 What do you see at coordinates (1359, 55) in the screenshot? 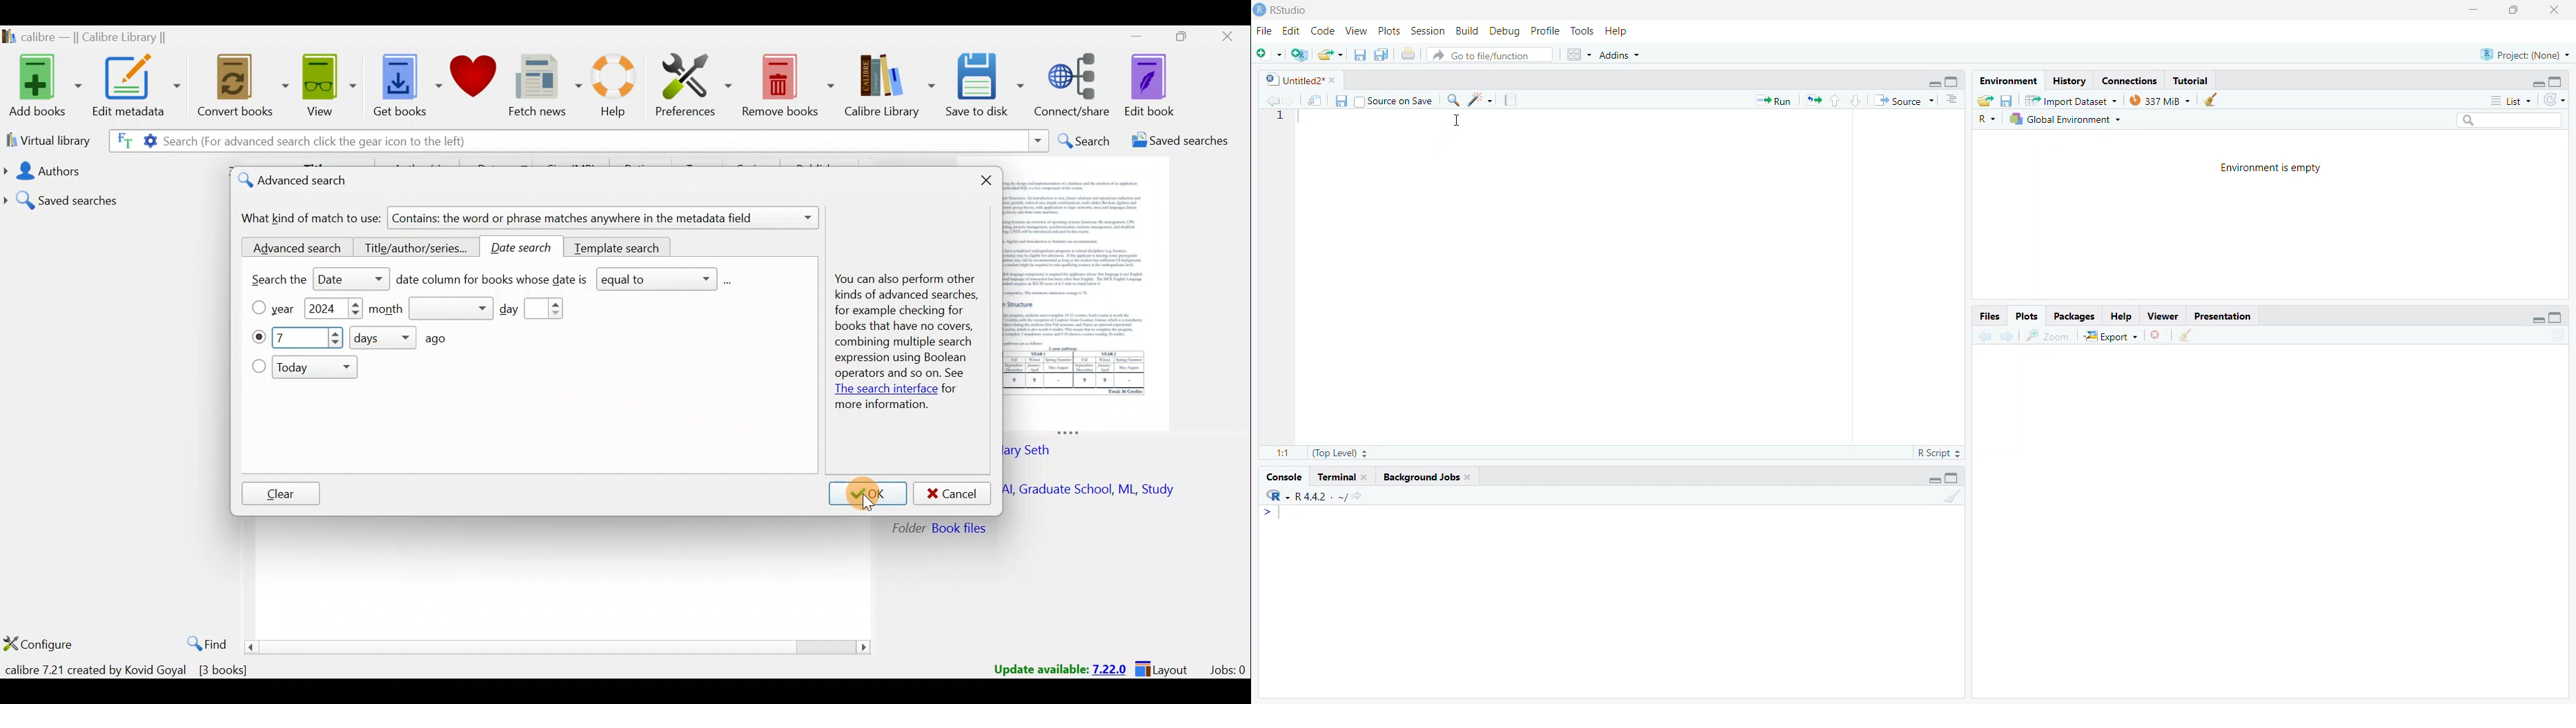
I see `save current document` at bounding box center [1359, 55].